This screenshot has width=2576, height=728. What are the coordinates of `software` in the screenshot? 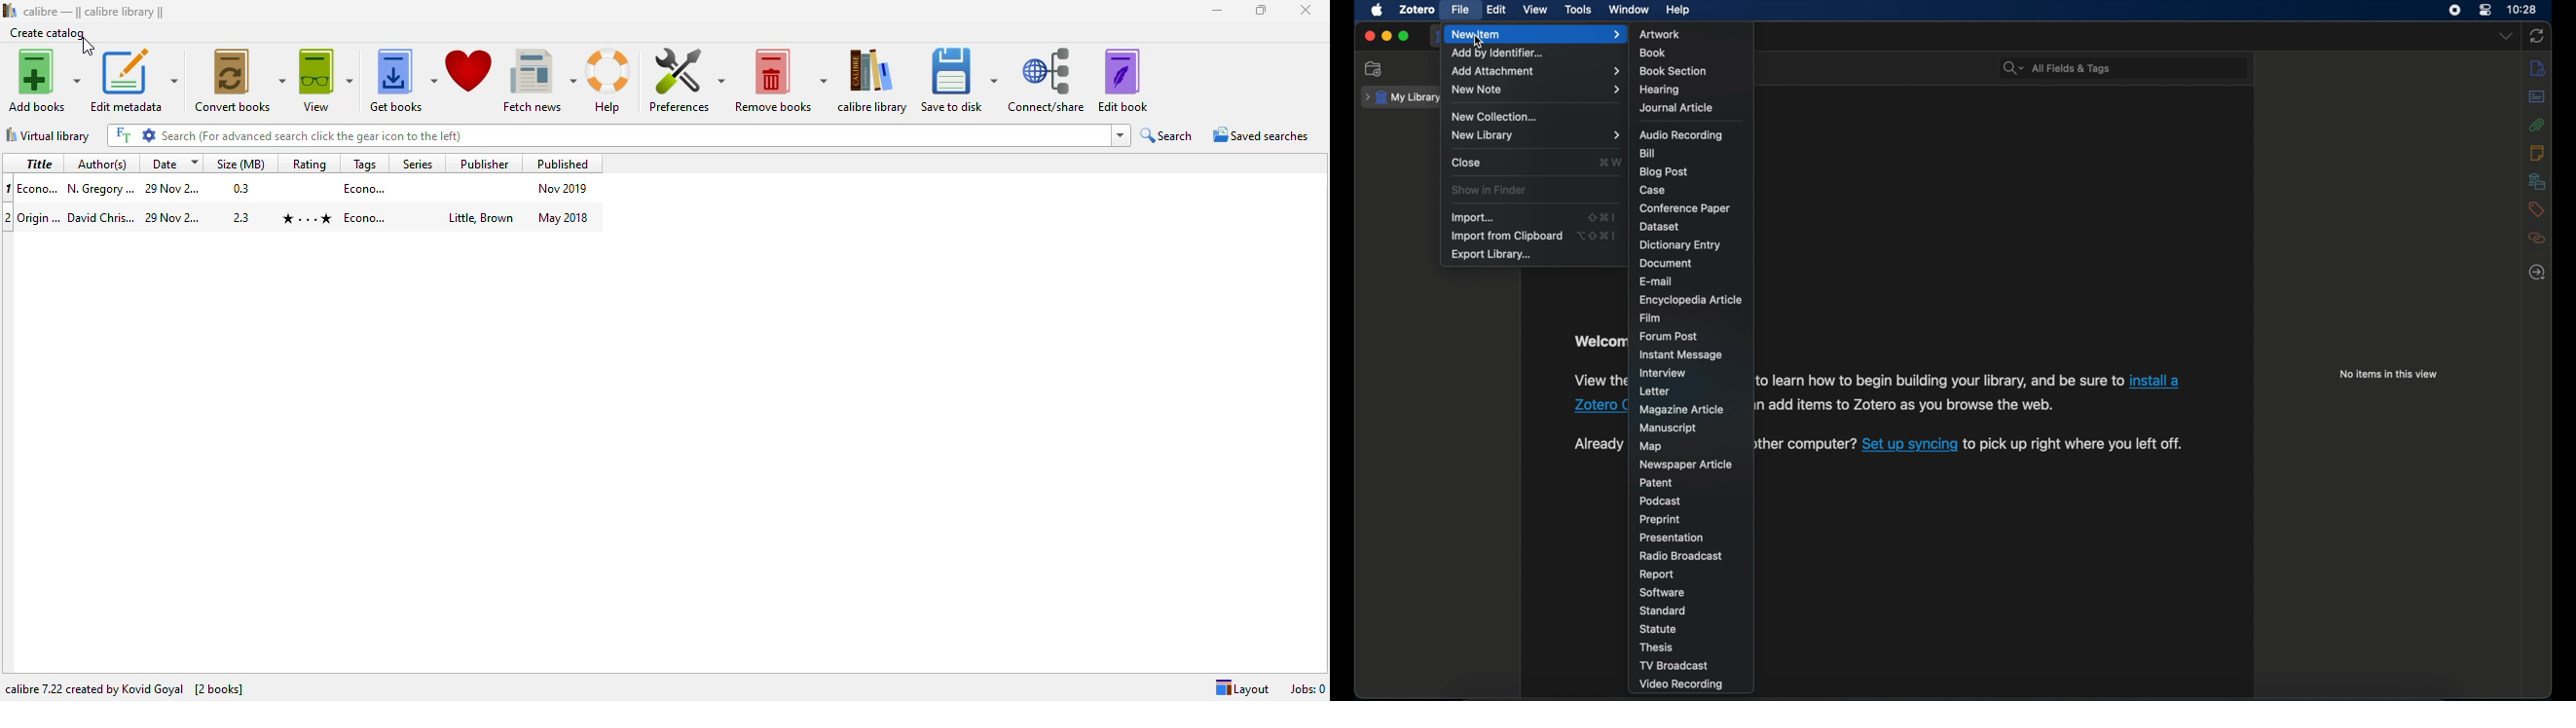 It's located at (1661, 593).